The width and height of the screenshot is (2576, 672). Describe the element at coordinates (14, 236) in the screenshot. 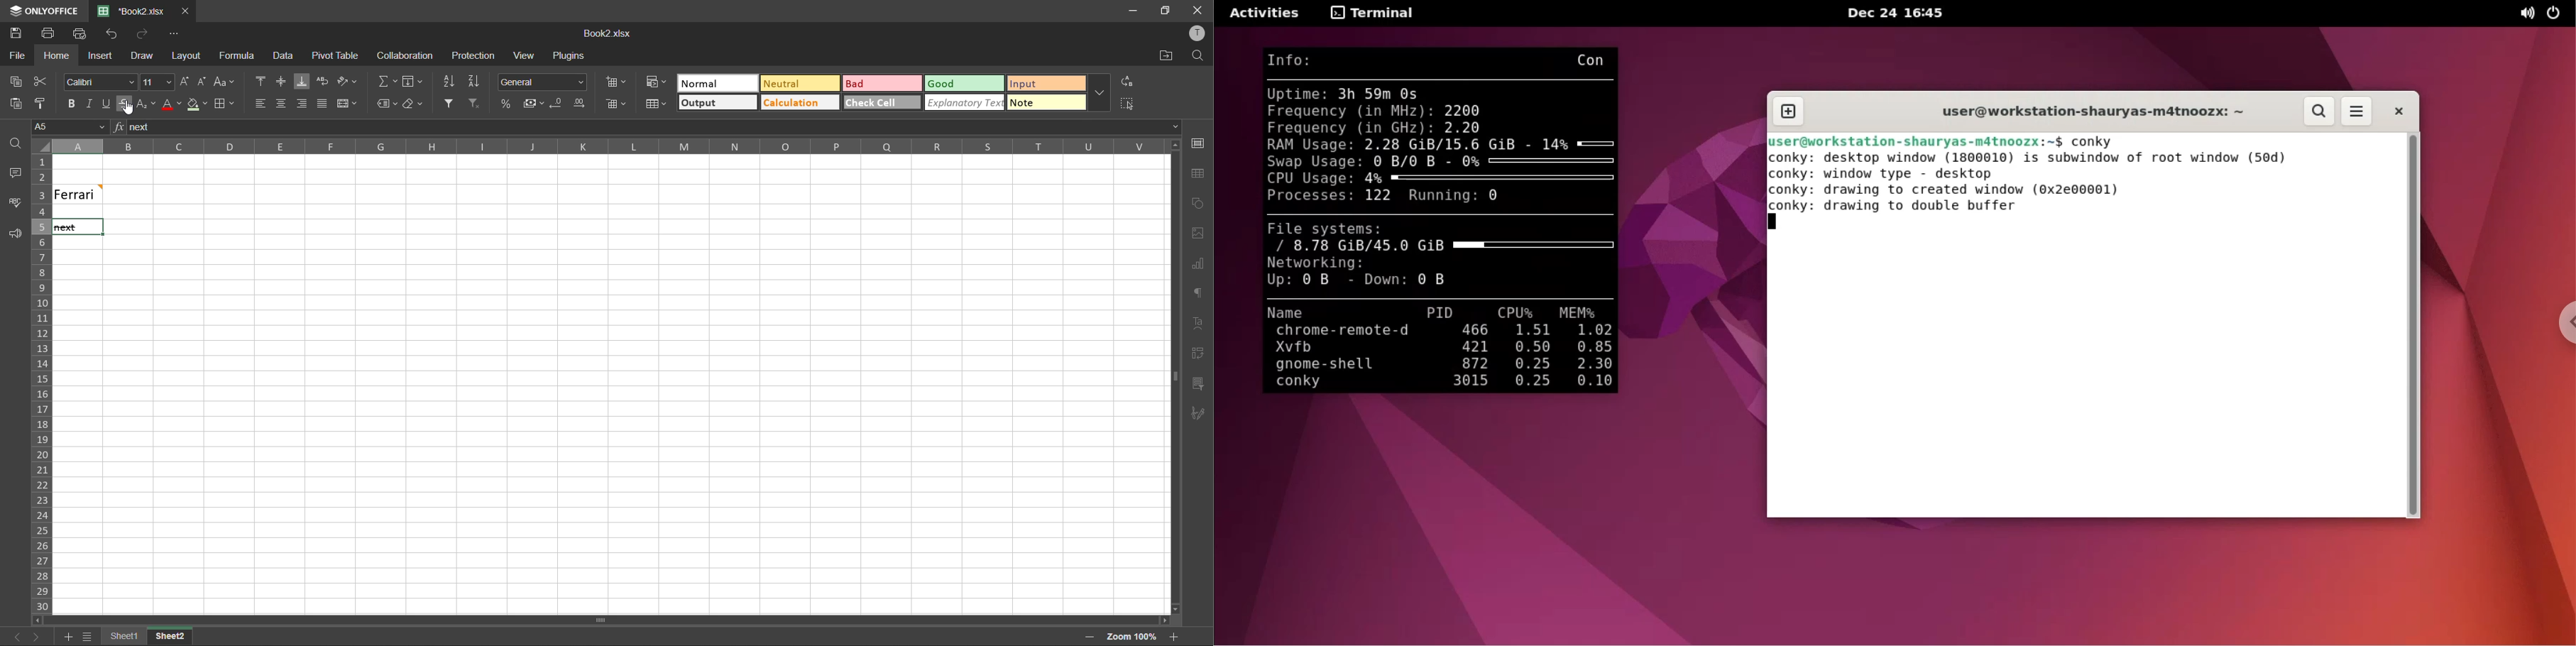

I see `feedback` at that location.